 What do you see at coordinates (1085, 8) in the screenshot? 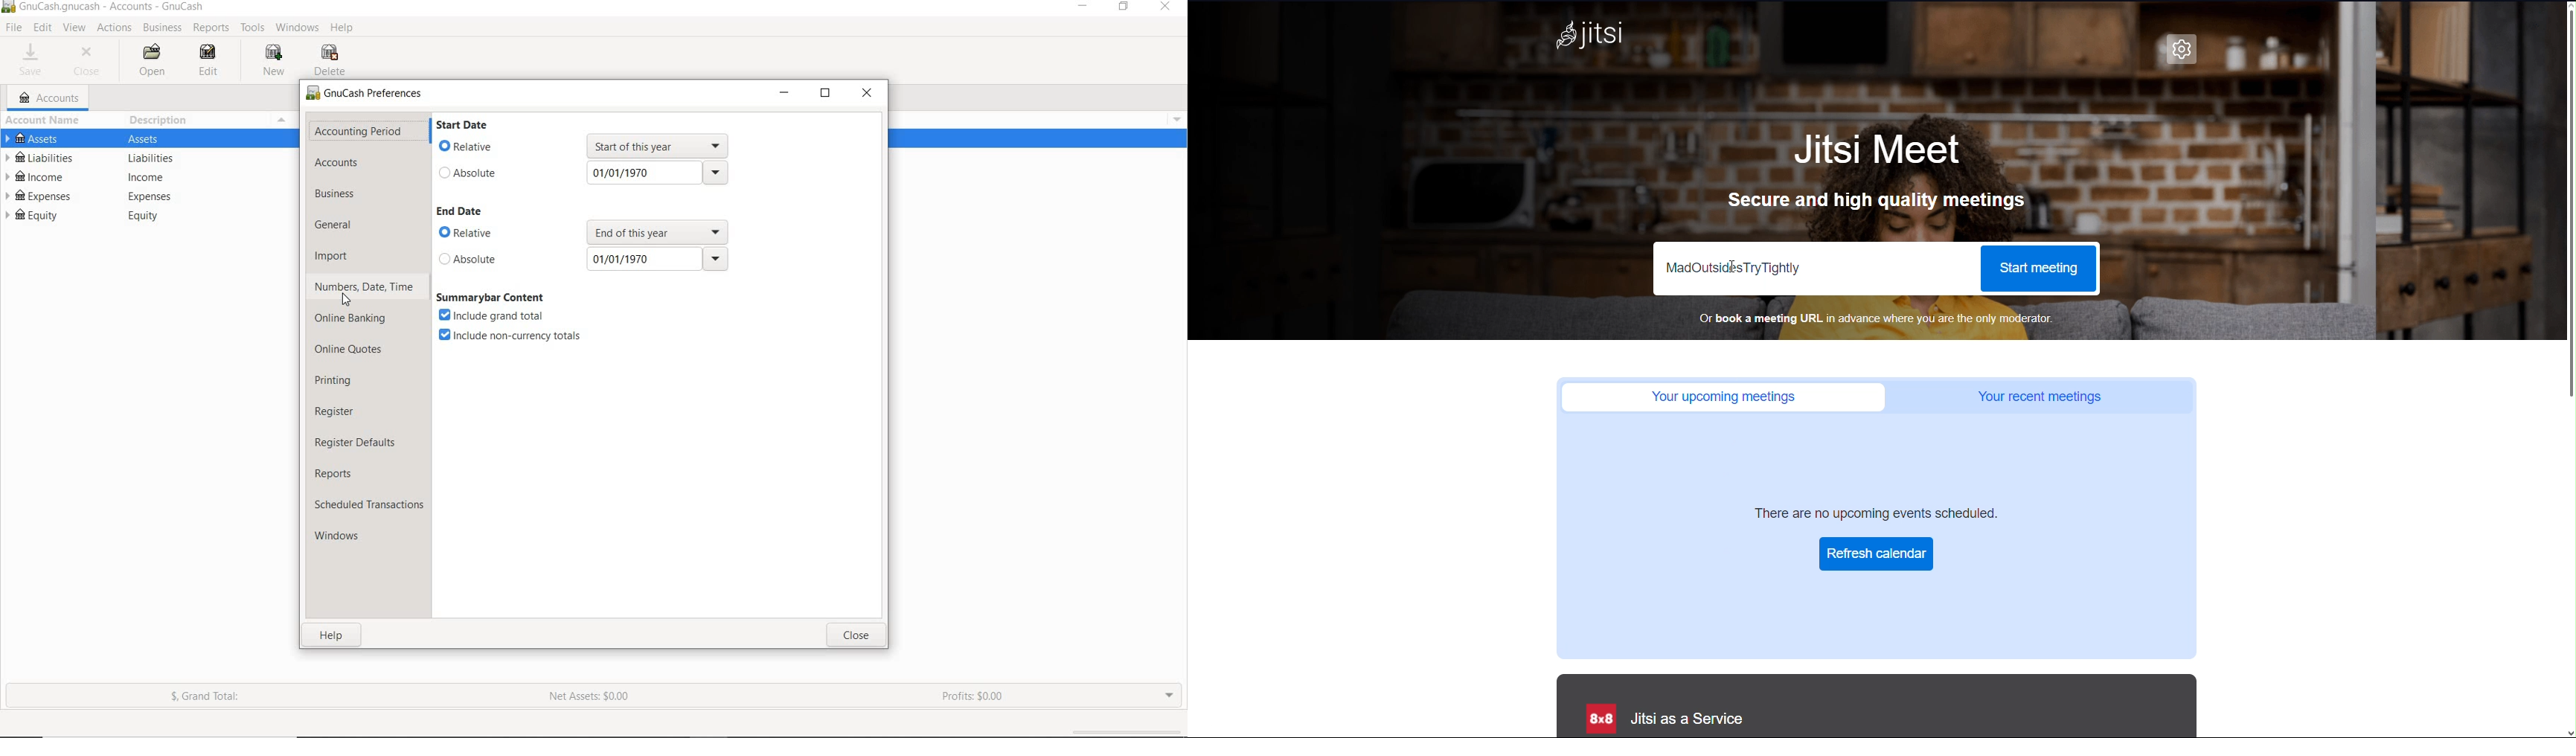
I see `MINIMIZE` at bounding box center [1085, 8].